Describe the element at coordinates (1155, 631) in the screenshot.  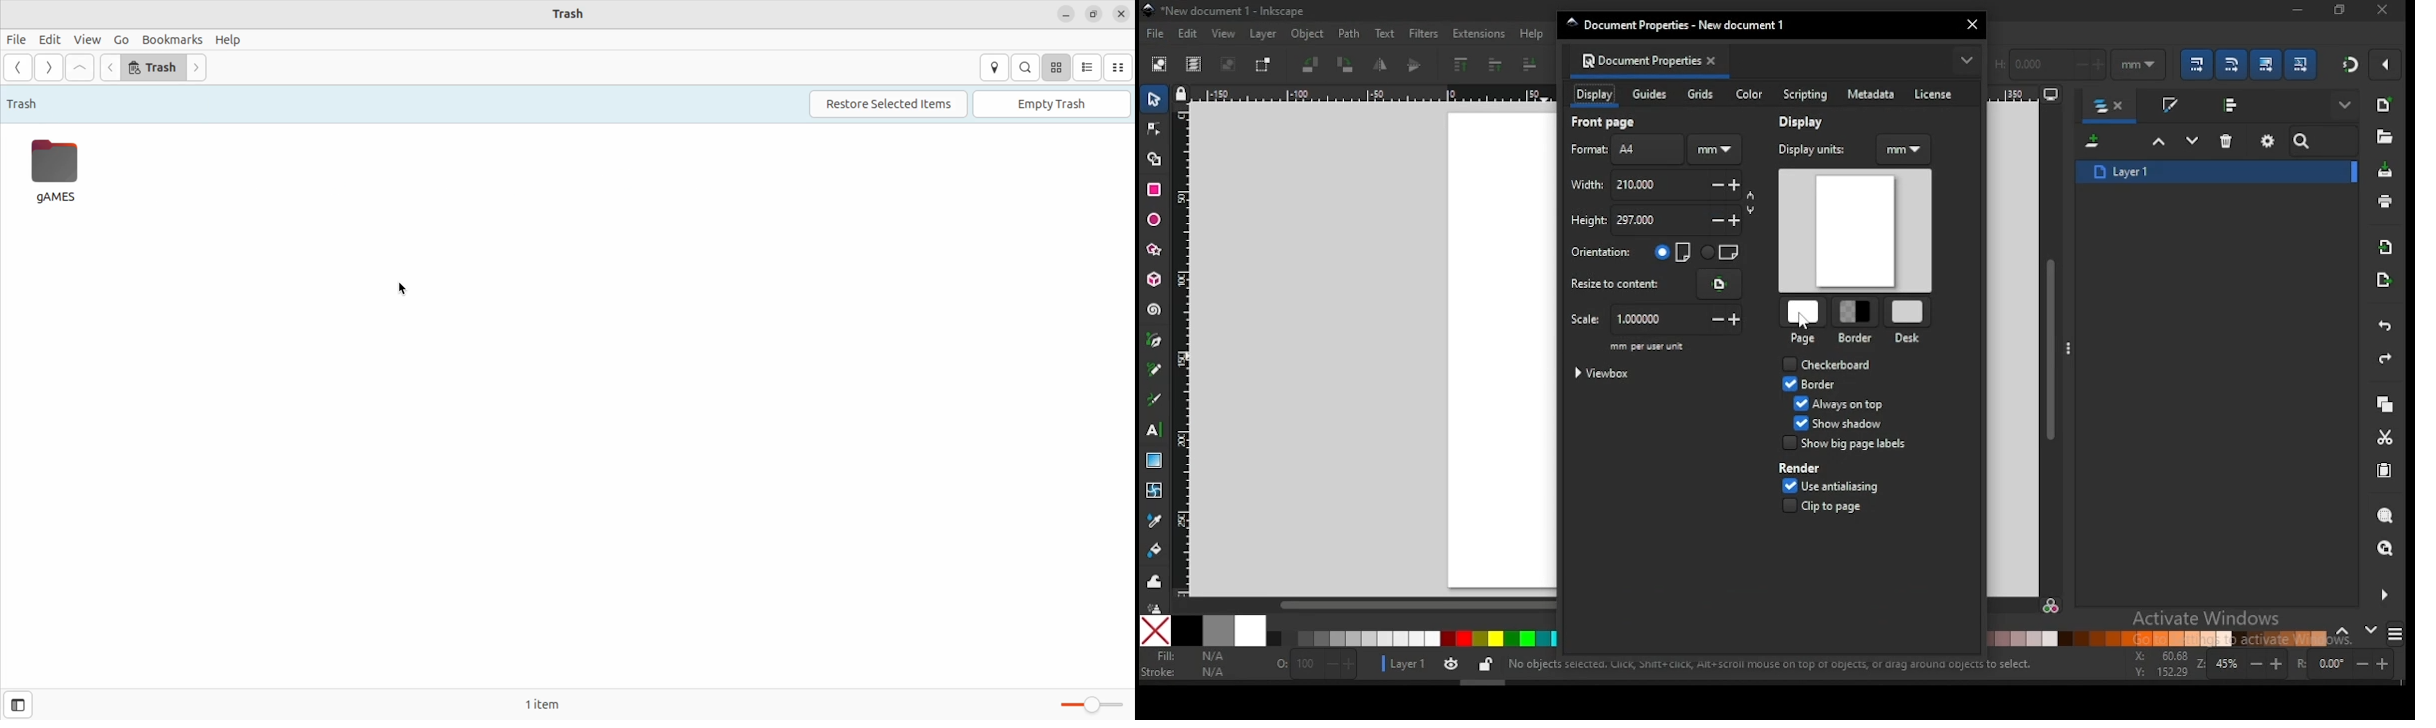
I see `none` at that location.